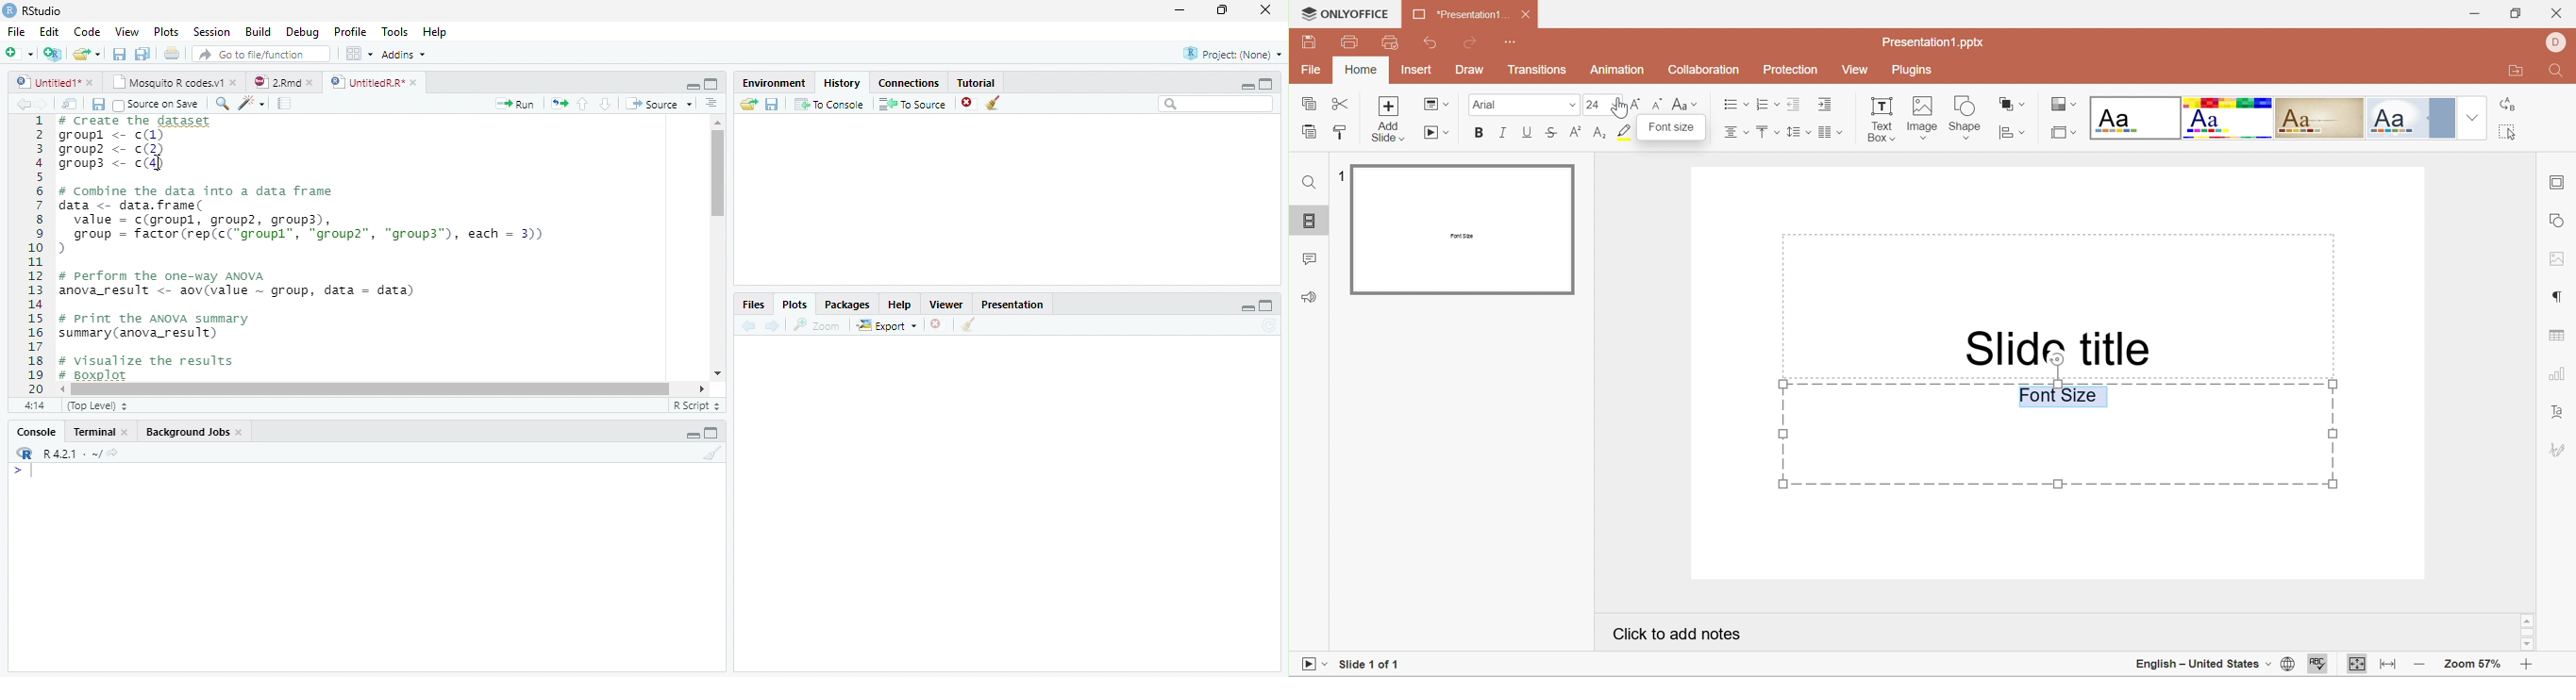 Image resolution: width=2576 pixels, height=700 pixels. Describe the element at coordinates (1338, 175) in the screenshot. I see `1` at that location.